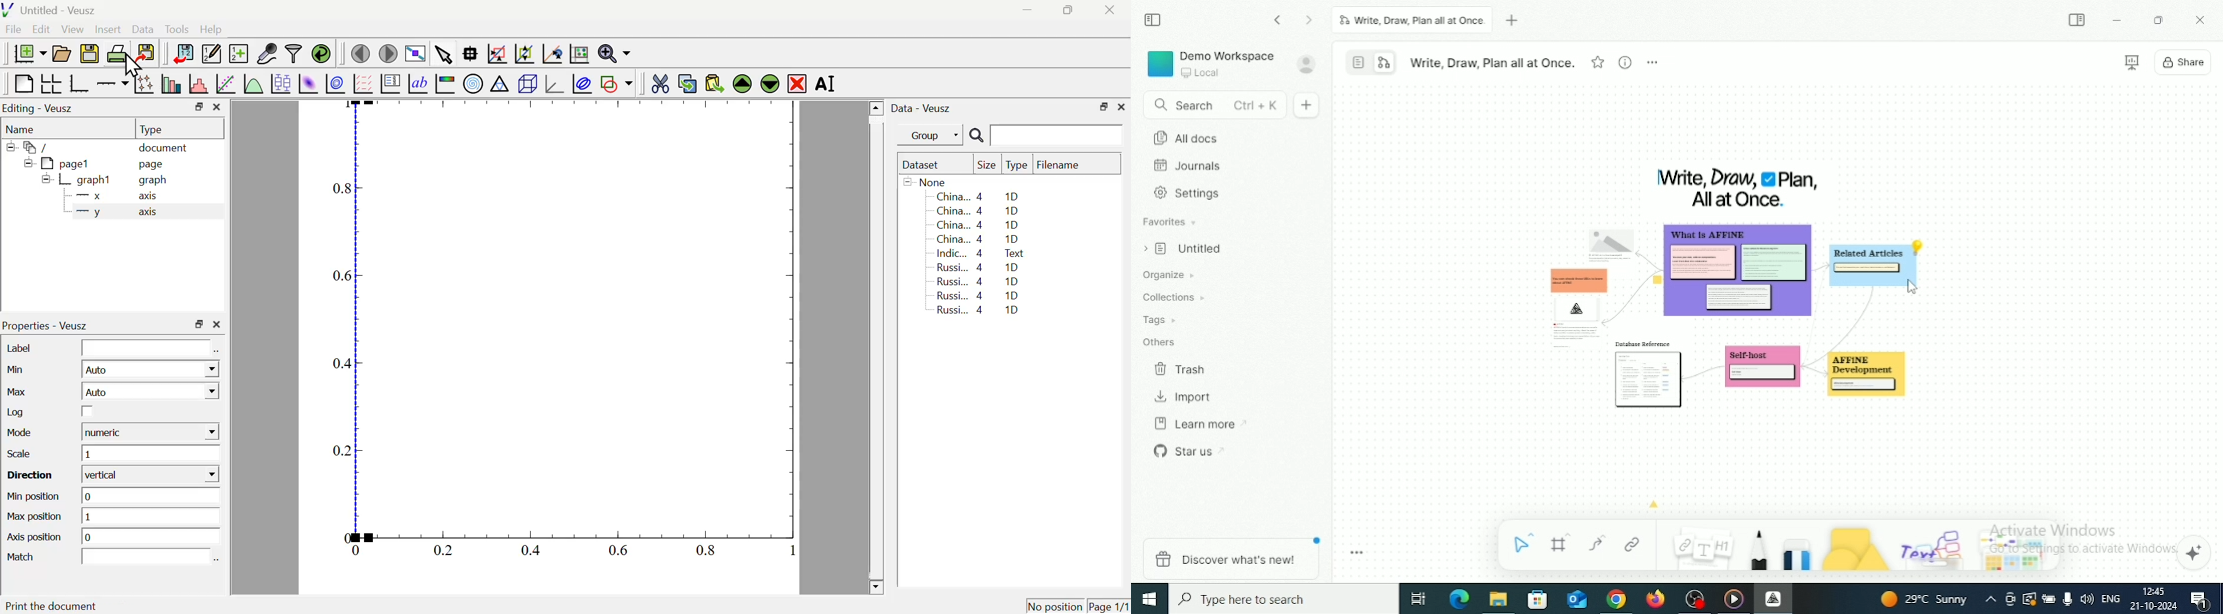  What do you see at coordinates (1212, 106) in the screenshot?
I see `Search` at bounding box center [1212, 106].